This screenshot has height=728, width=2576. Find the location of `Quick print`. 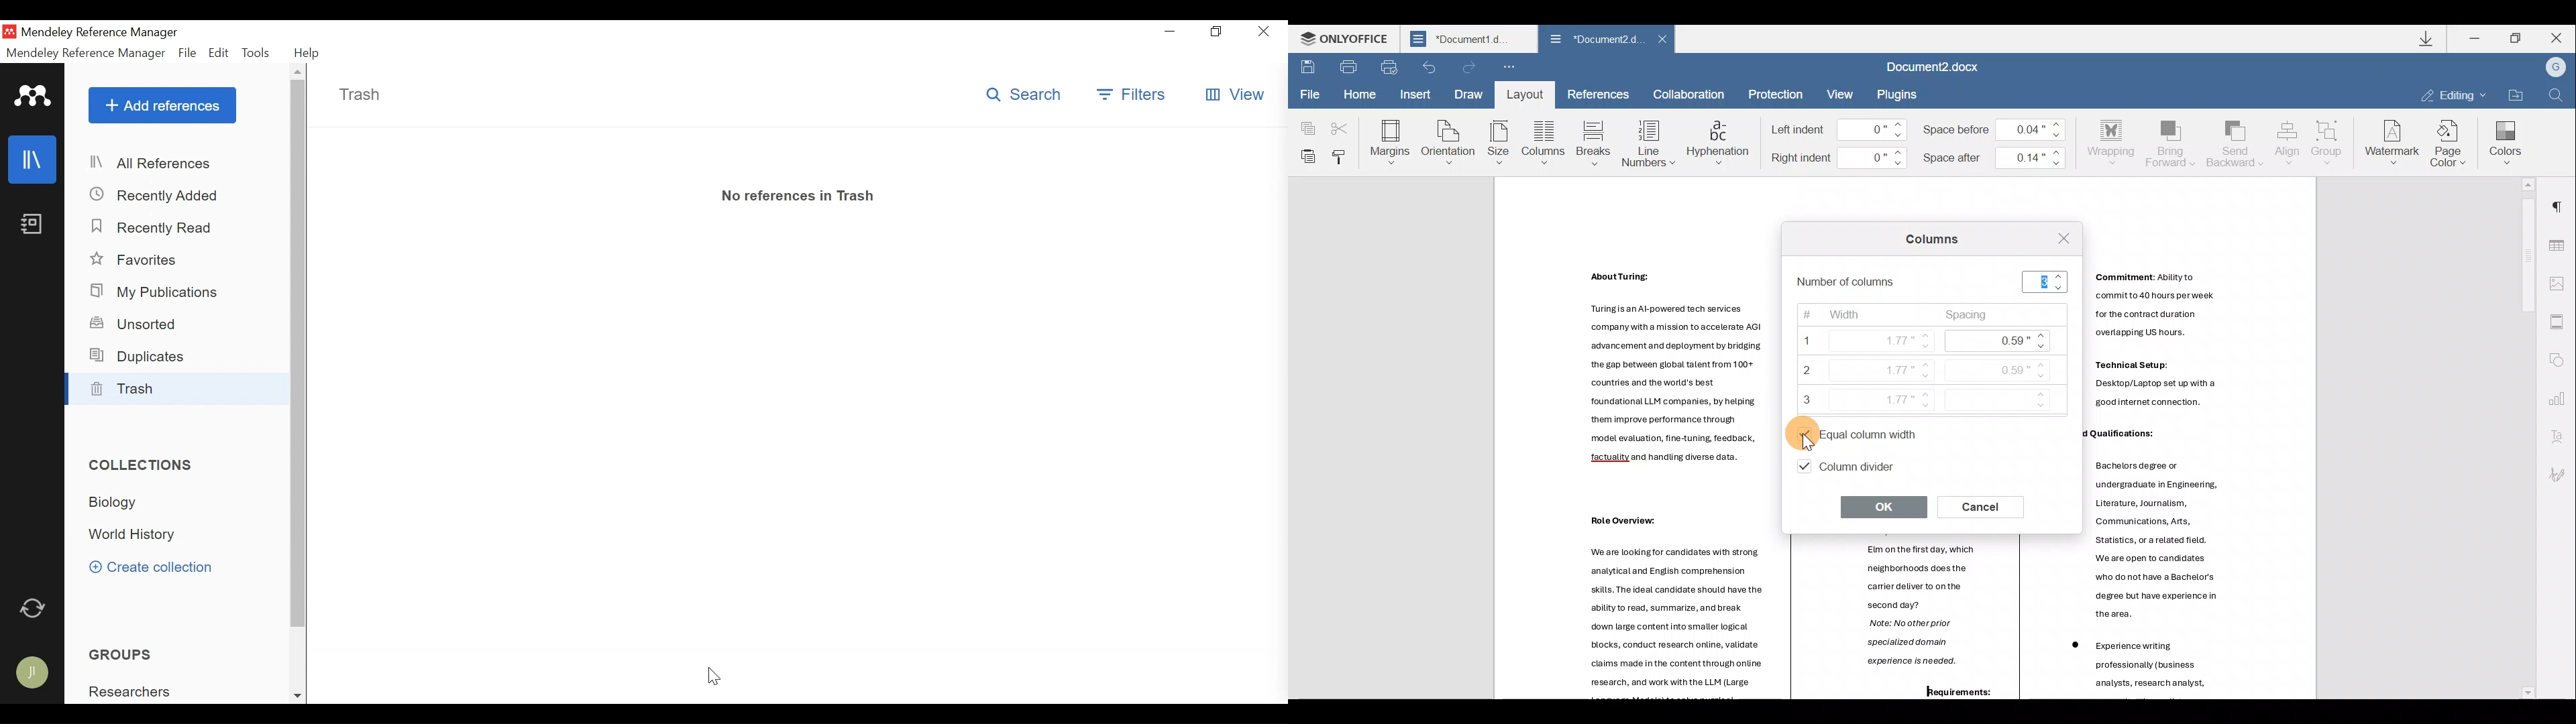

Quick print is located at coordinates (1389, 66).